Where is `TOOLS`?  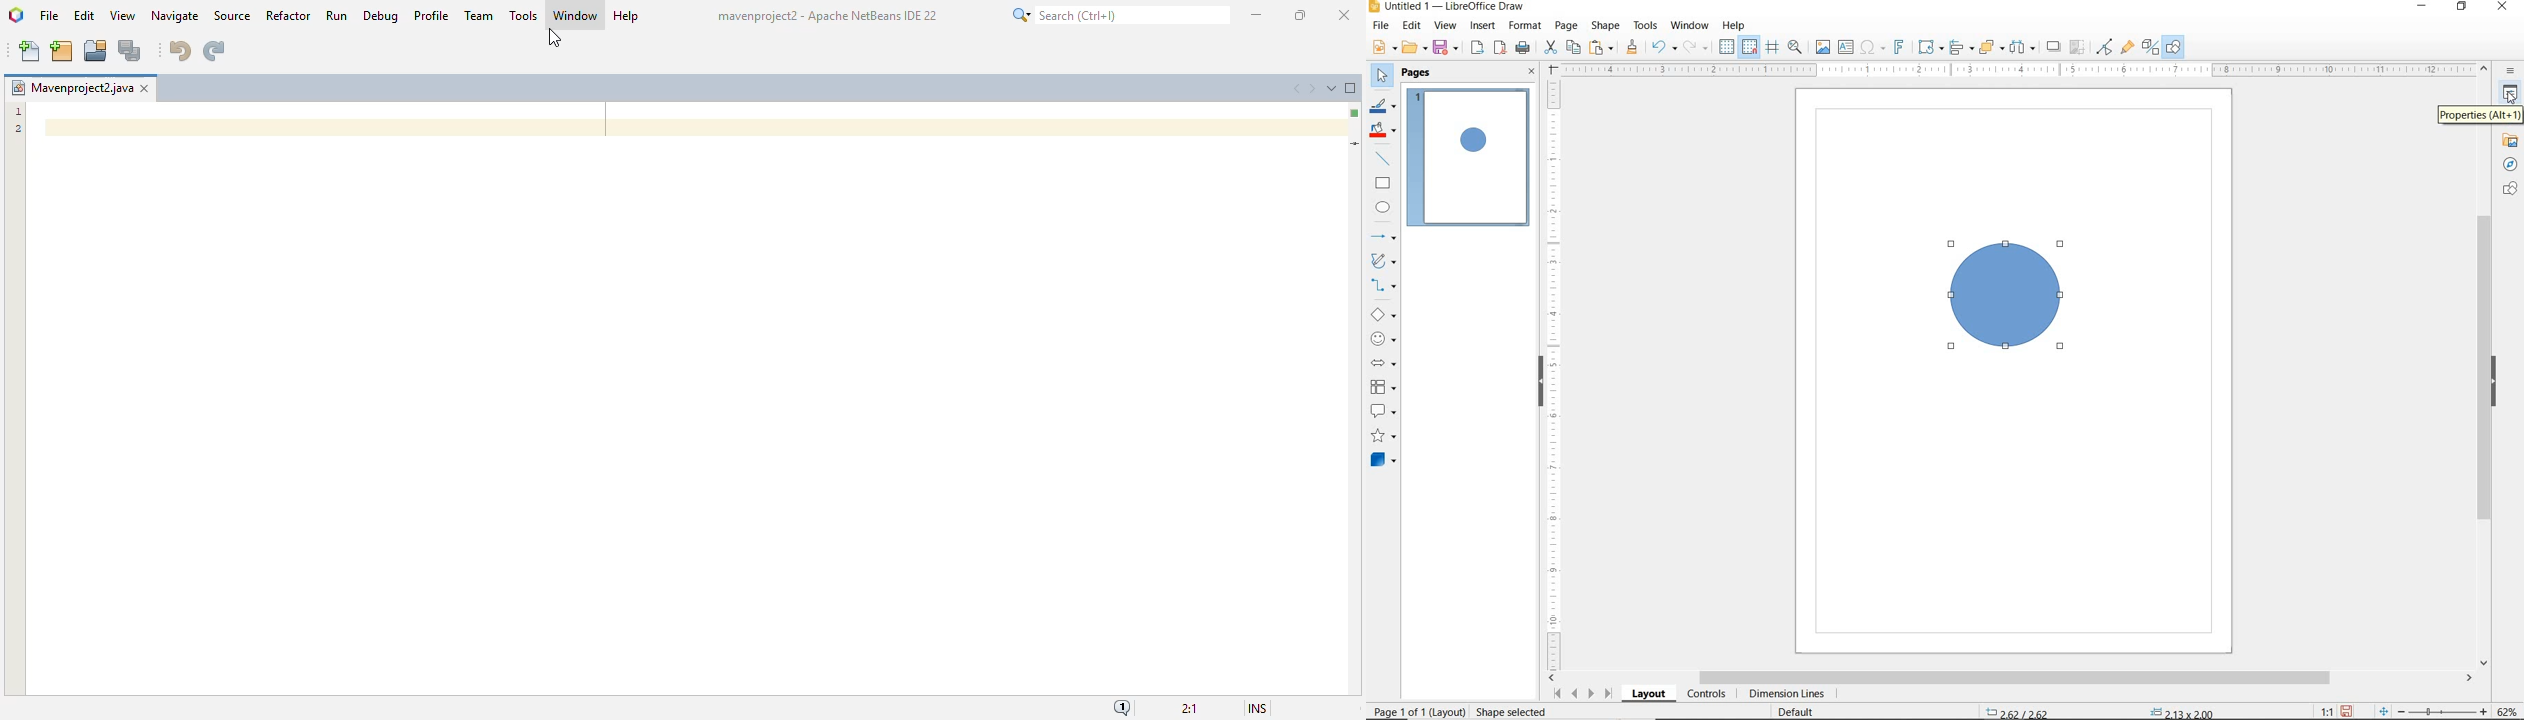 TOOLS is located at coordinates (1647, 26).